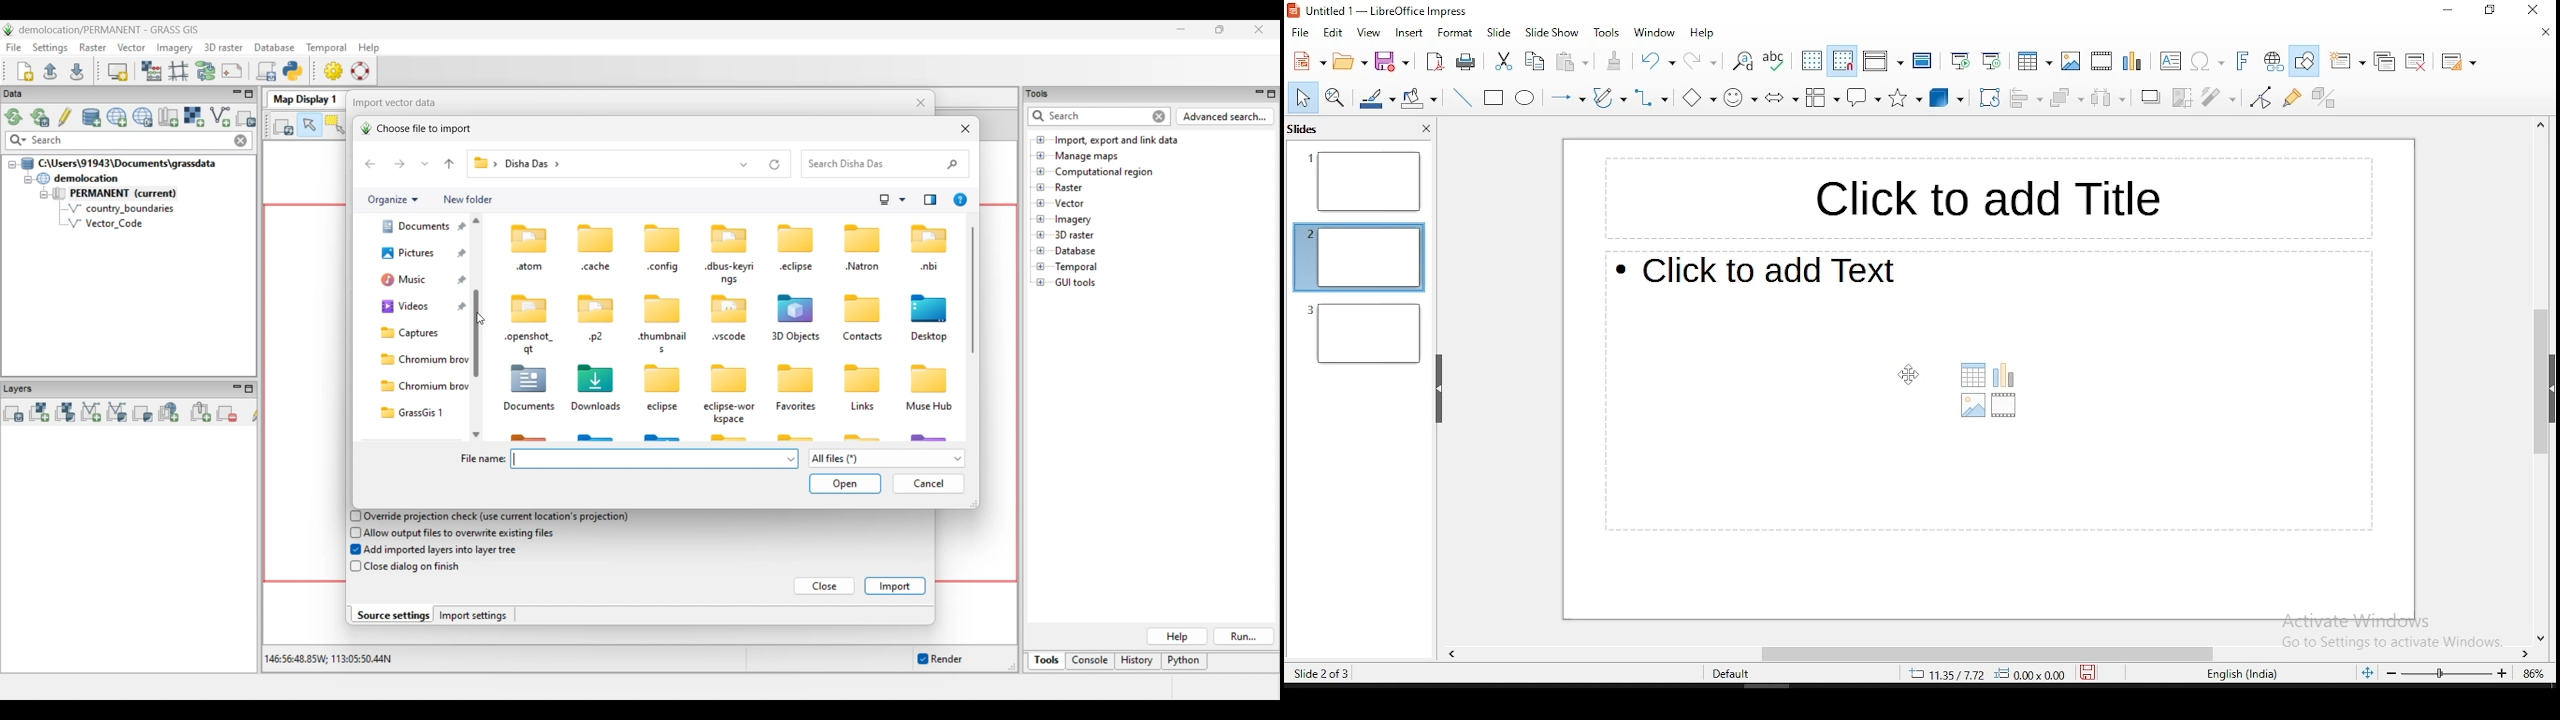  Describe the element at coordinates (1436, 64) in the screenshot. I see `export as pdf` at that location.